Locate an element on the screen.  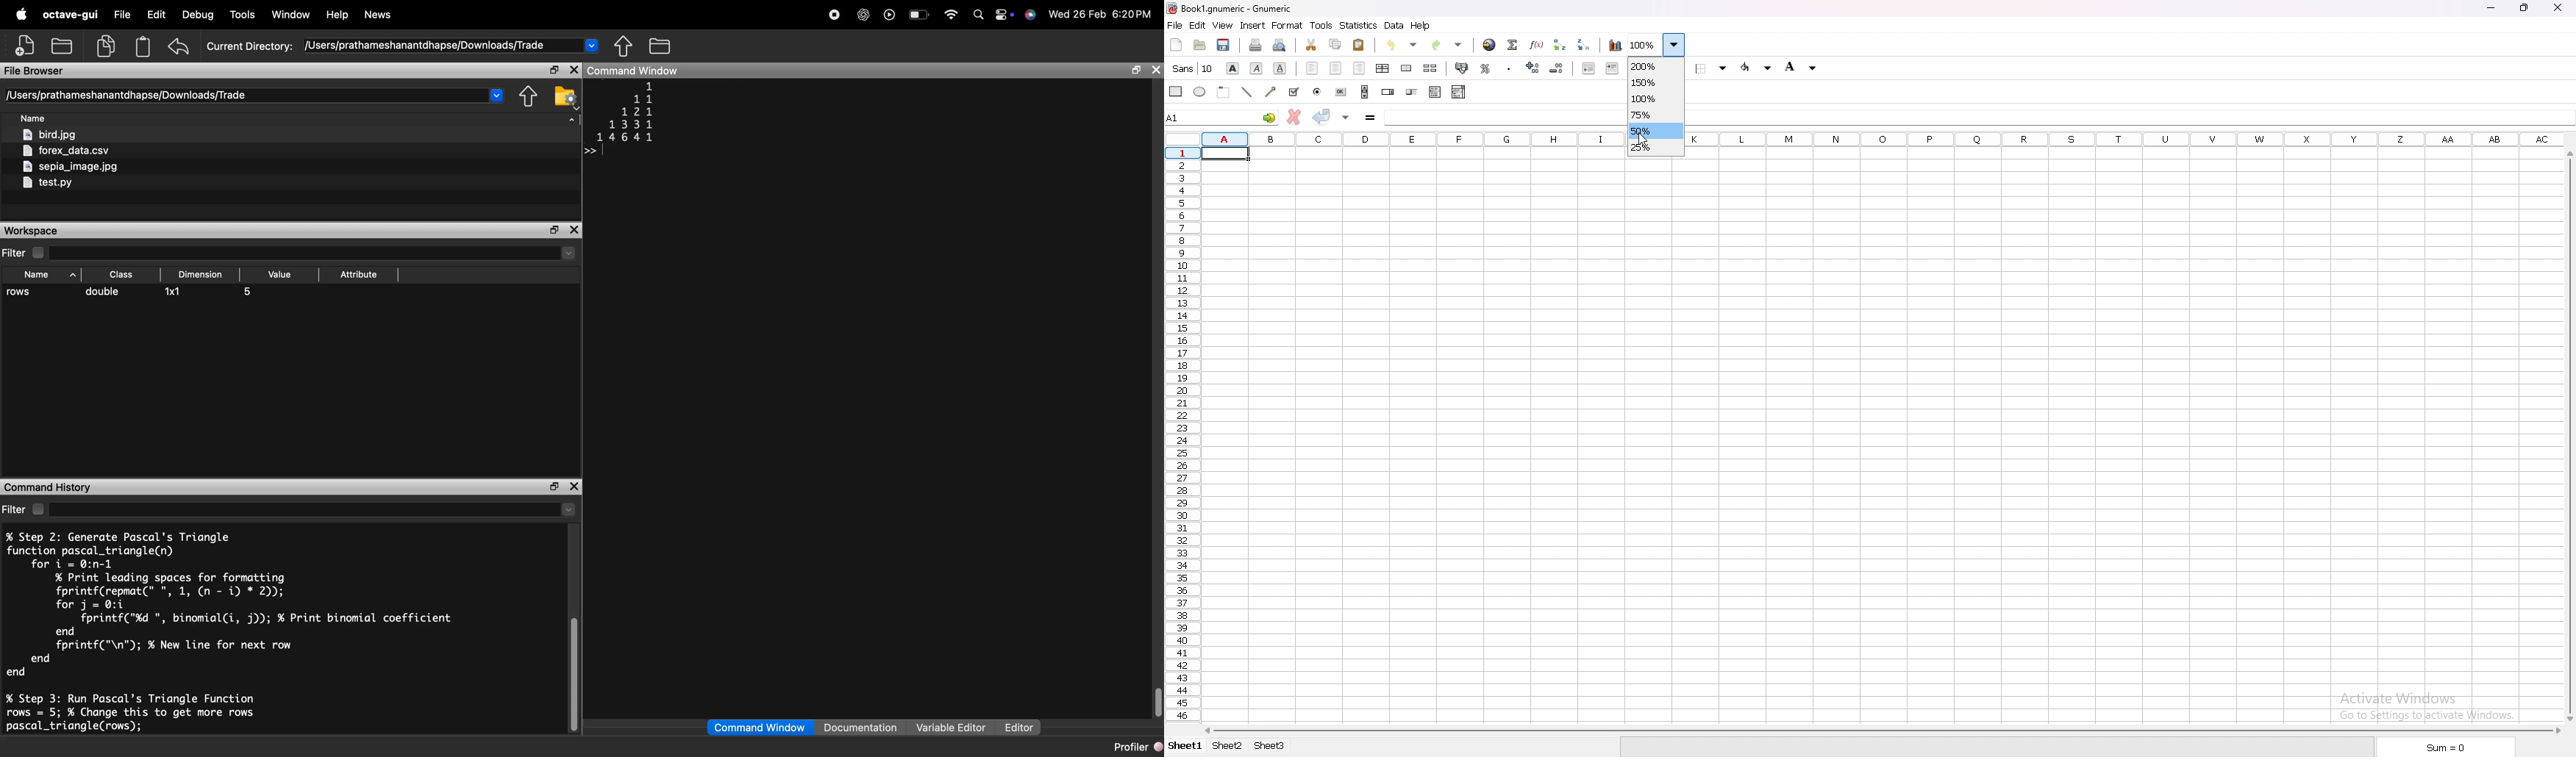
print preview is located at coordinates (1281, 44).